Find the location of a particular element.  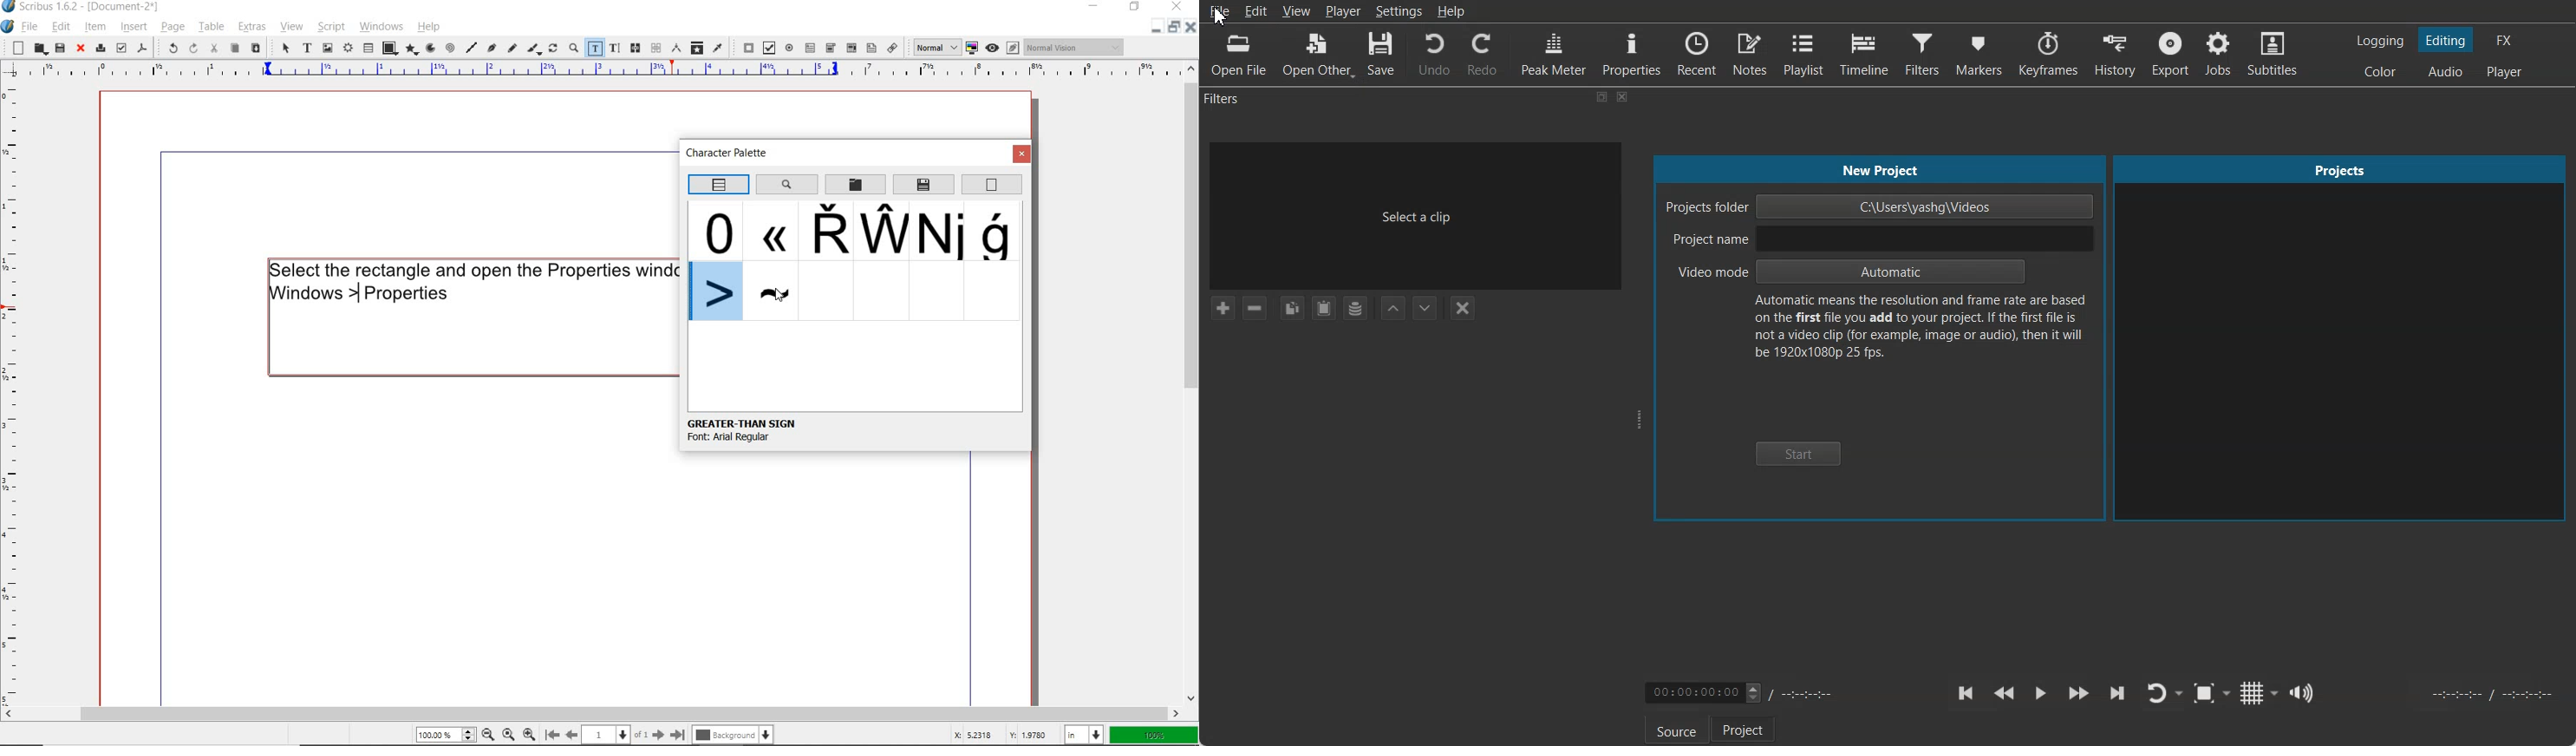

pdf combo box is located at coordinates (831, 47).